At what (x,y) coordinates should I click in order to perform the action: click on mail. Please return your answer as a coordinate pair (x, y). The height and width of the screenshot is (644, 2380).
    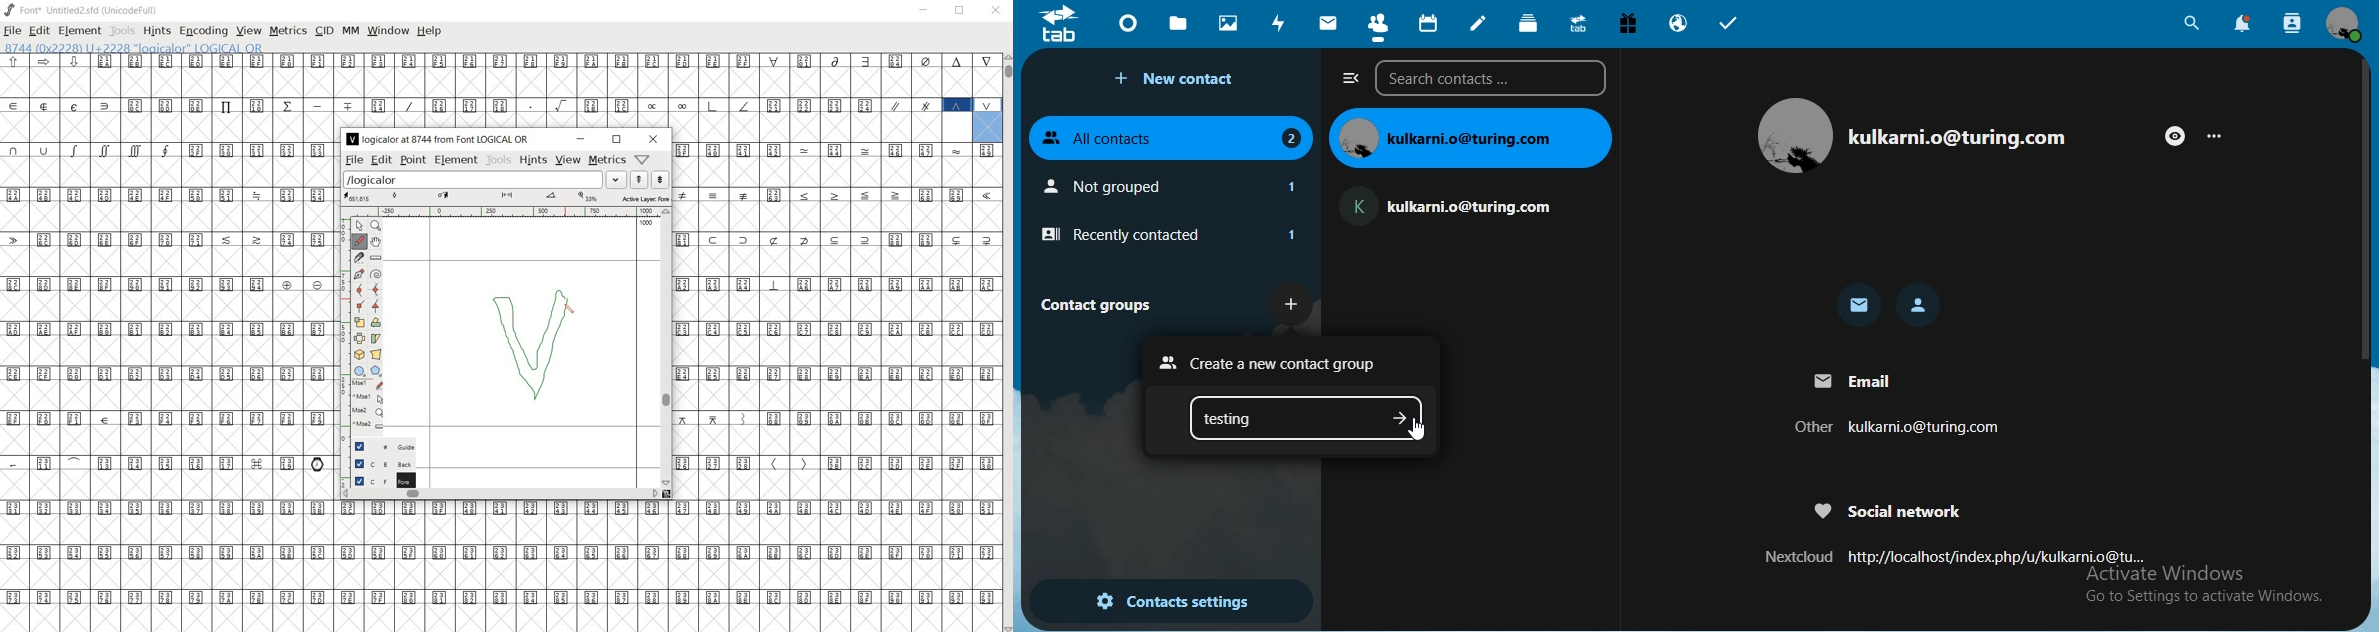
    Looking at the image, I should click on (1860, 307).